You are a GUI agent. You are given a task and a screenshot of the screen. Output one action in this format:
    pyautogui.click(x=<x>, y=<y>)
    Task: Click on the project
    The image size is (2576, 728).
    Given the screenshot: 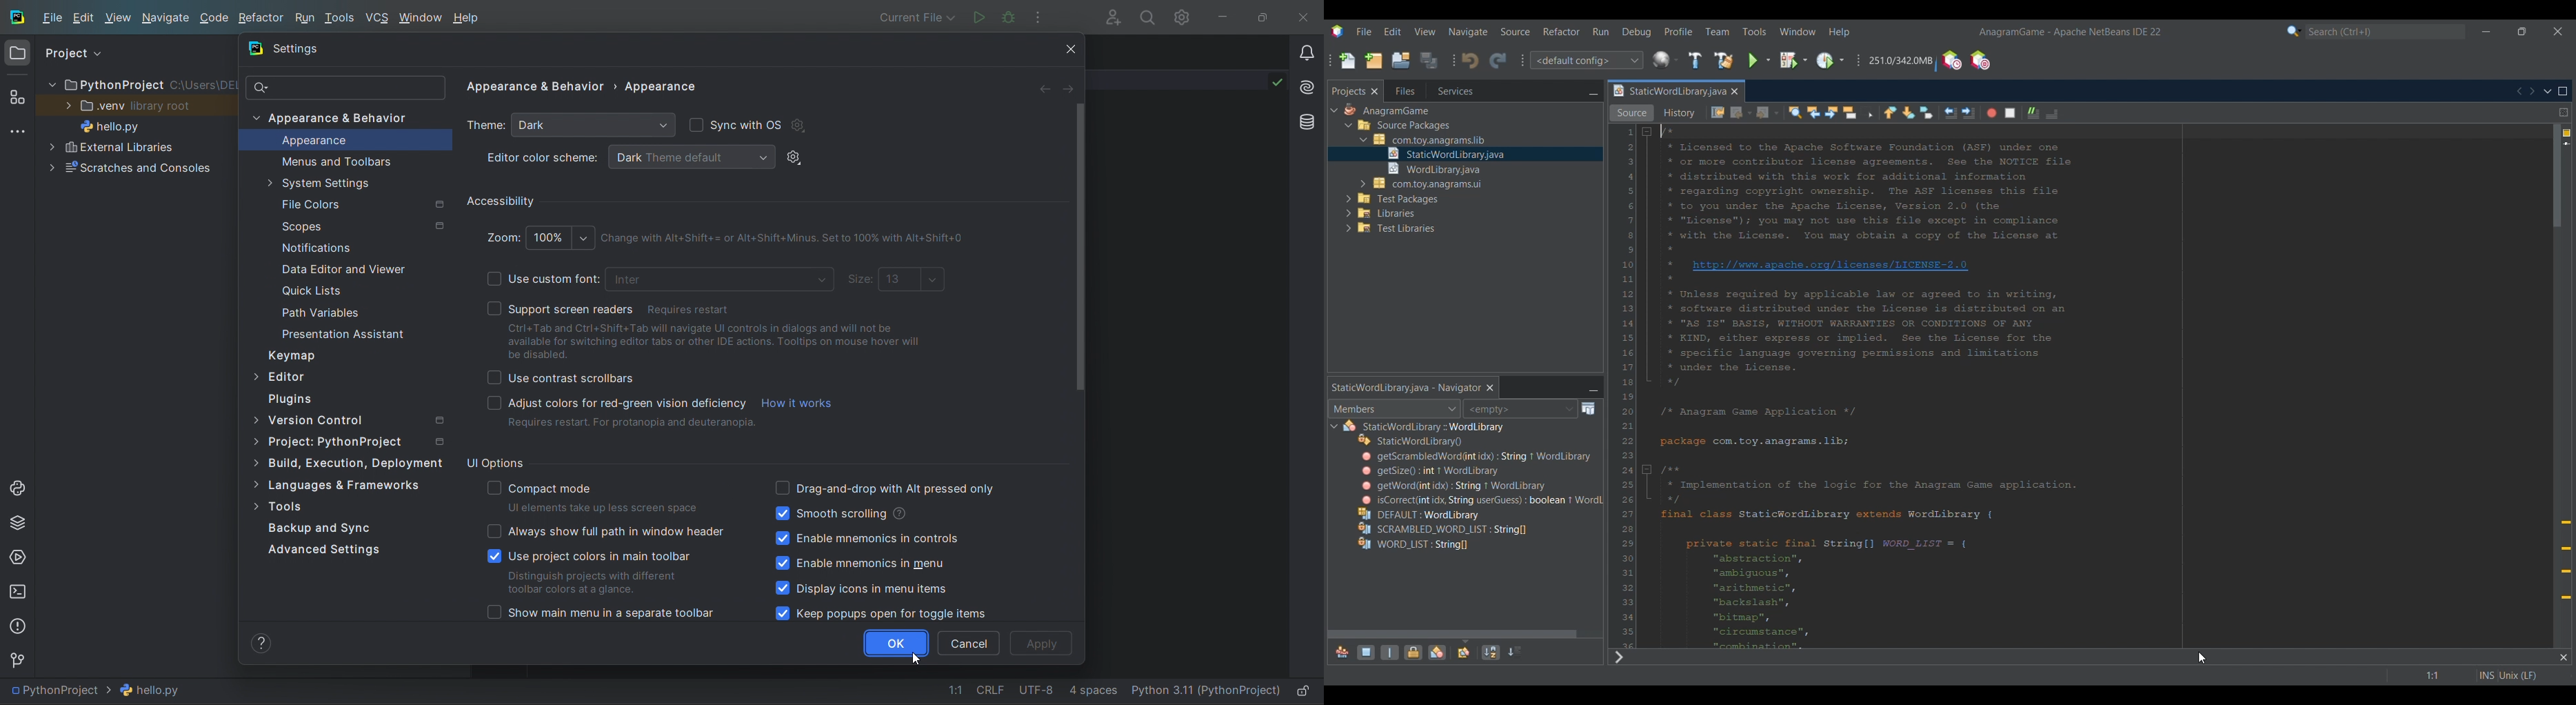 What is the action you would take?
    pyautogui.click(x=348, y=443)
    